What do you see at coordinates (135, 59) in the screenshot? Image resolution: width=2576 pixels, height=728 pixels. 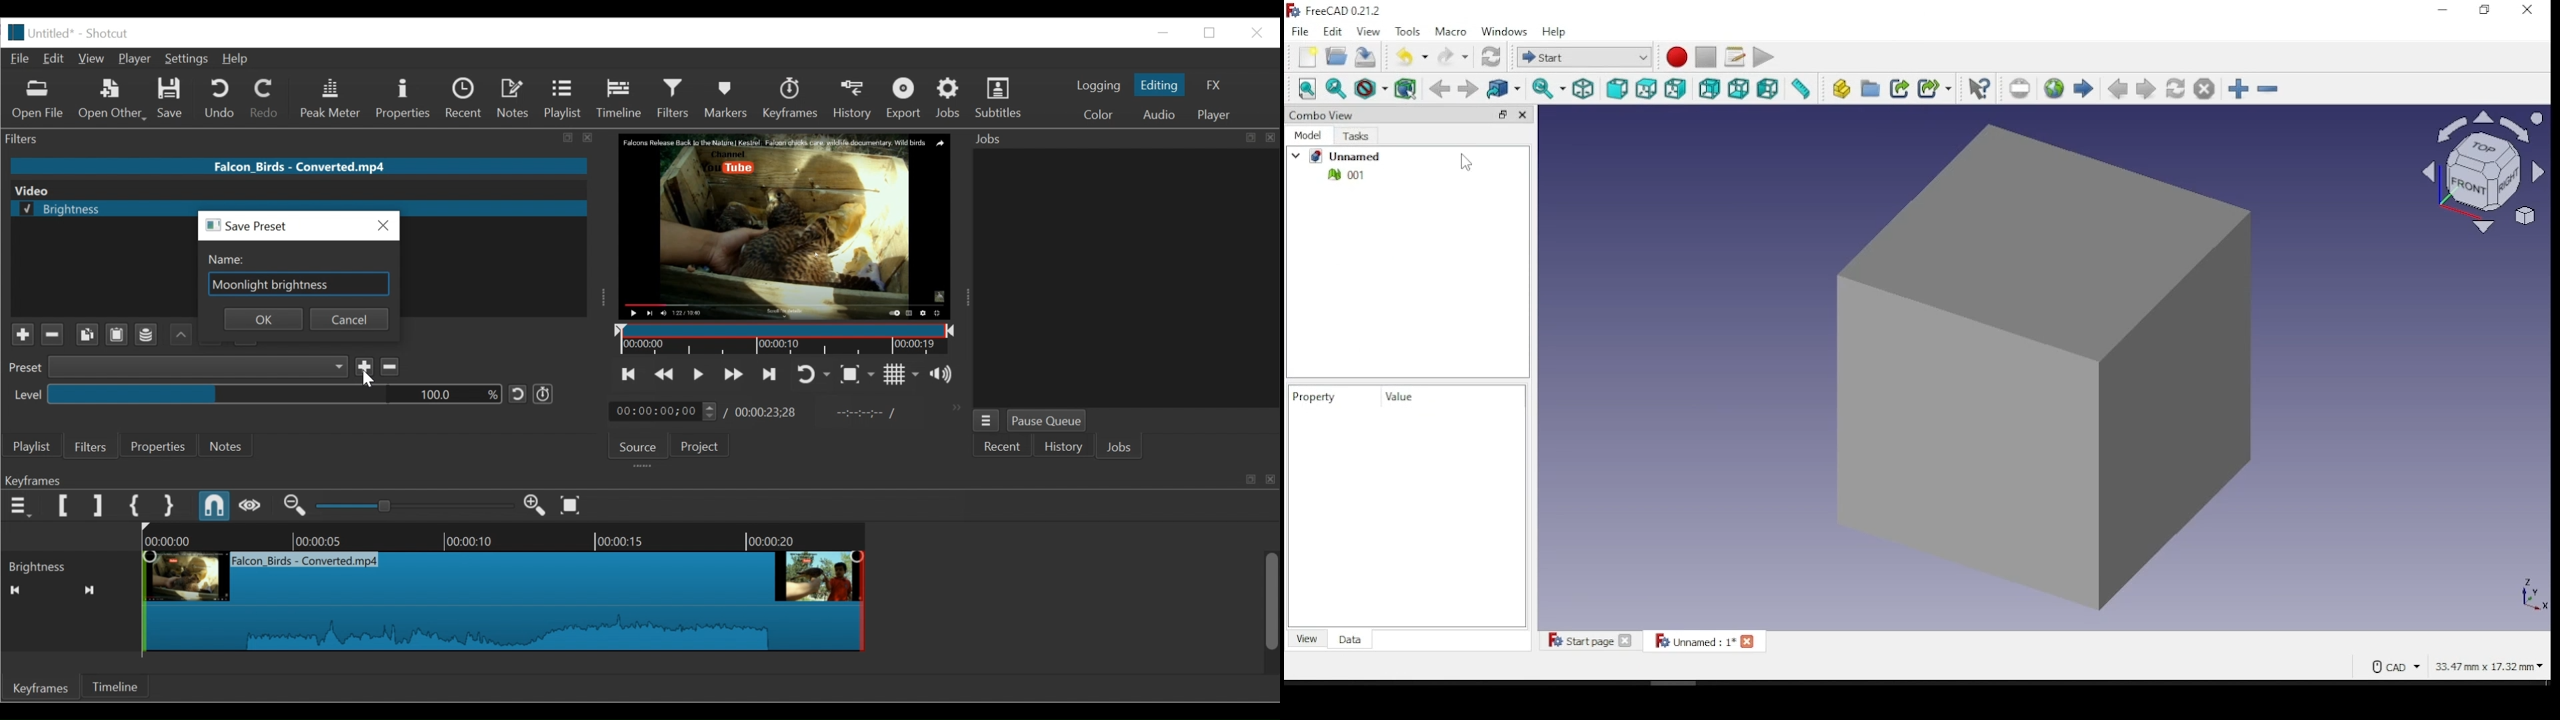 I see `Player` at bounding box center [135, 59].